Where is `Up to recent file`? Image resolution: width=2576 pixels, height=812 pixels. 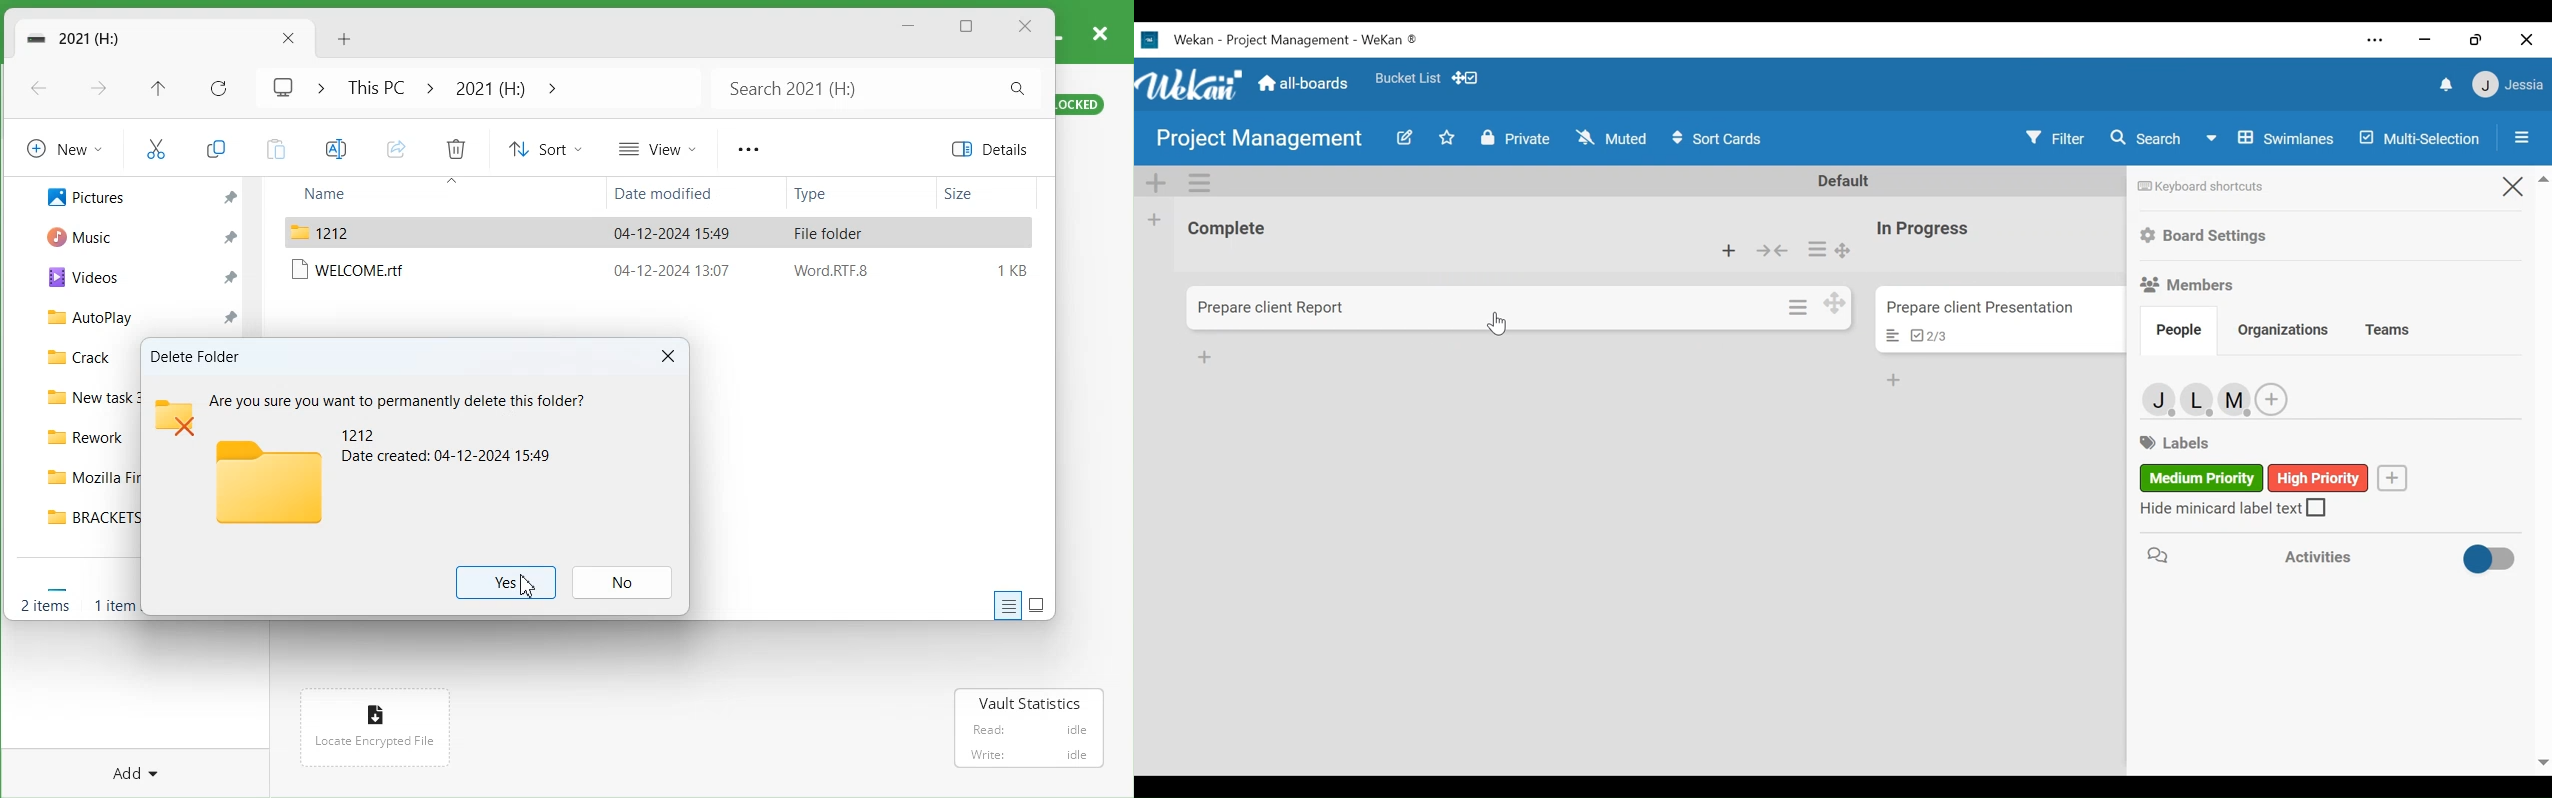 Up to recent file is located at coordinates (157, 88).